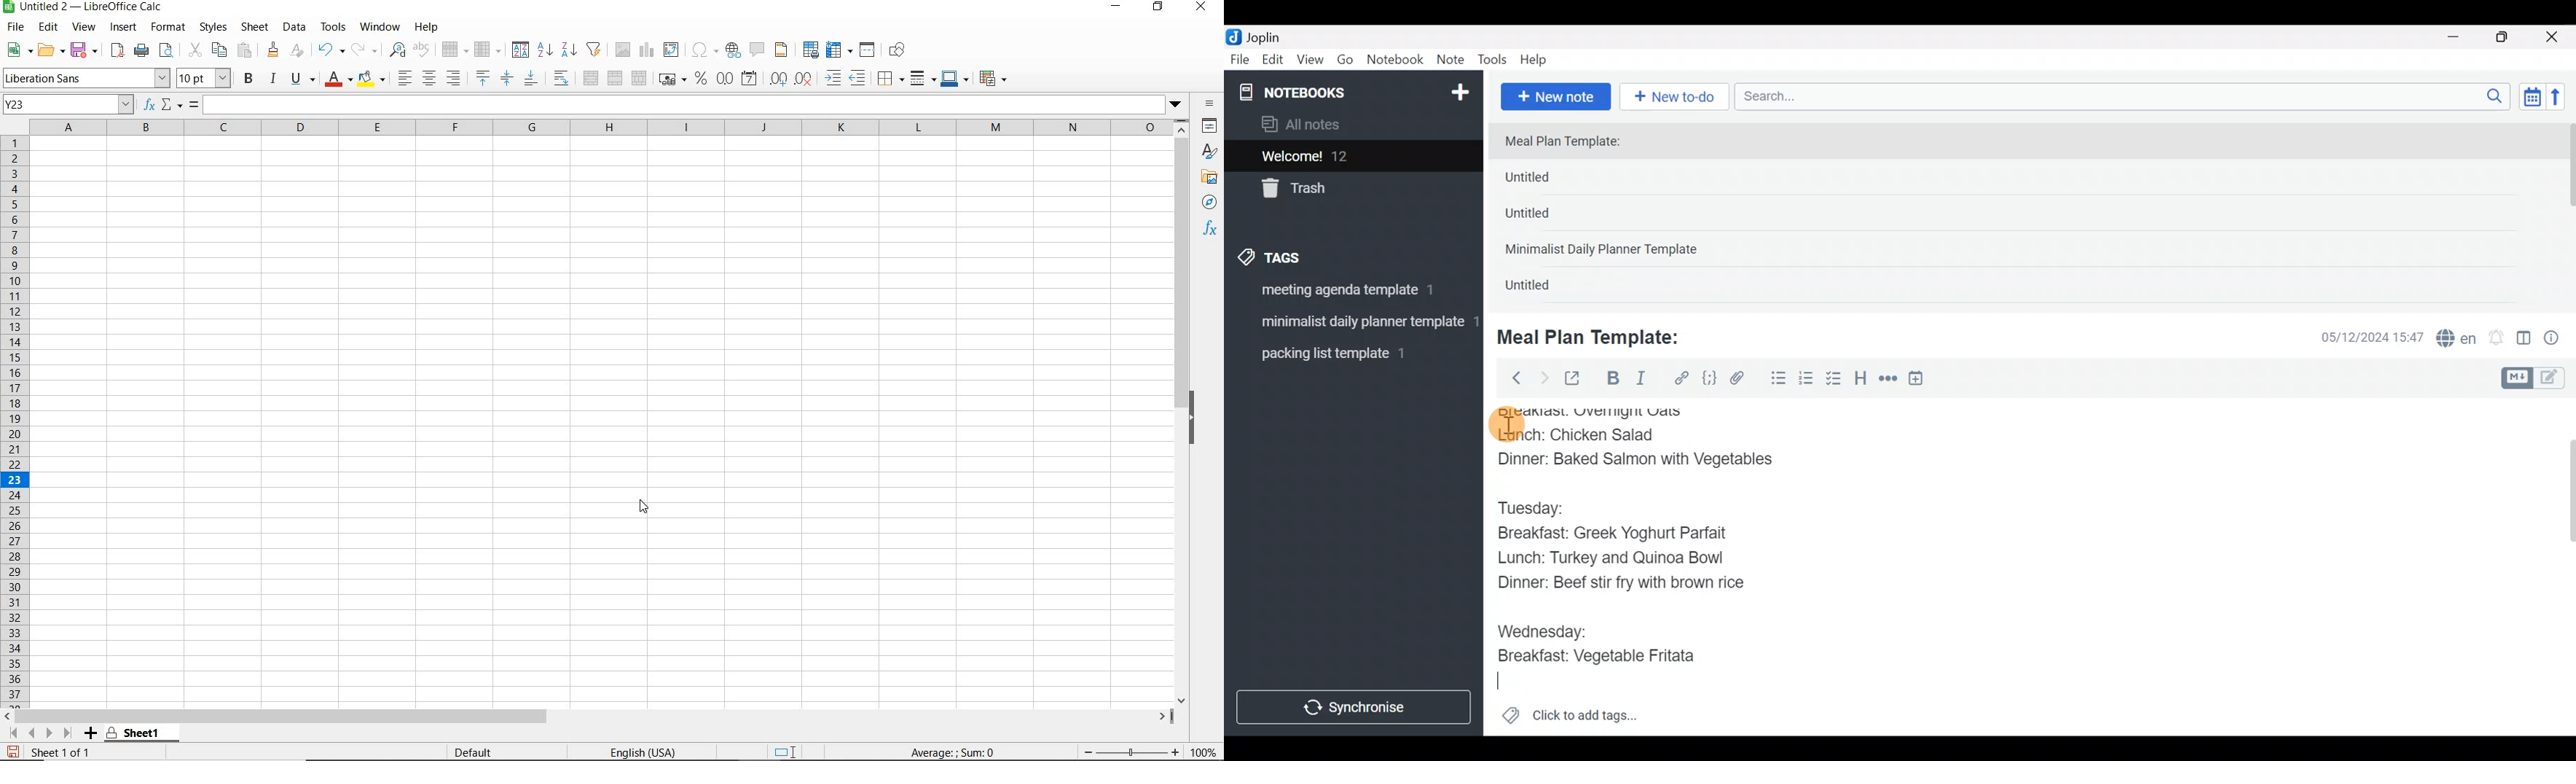 This screenshot has width=2576, height=784. What do you see at coordinates (1569, 720) in the screenshot?
I see `Click to add tags` at bounding box center [1569, 720].